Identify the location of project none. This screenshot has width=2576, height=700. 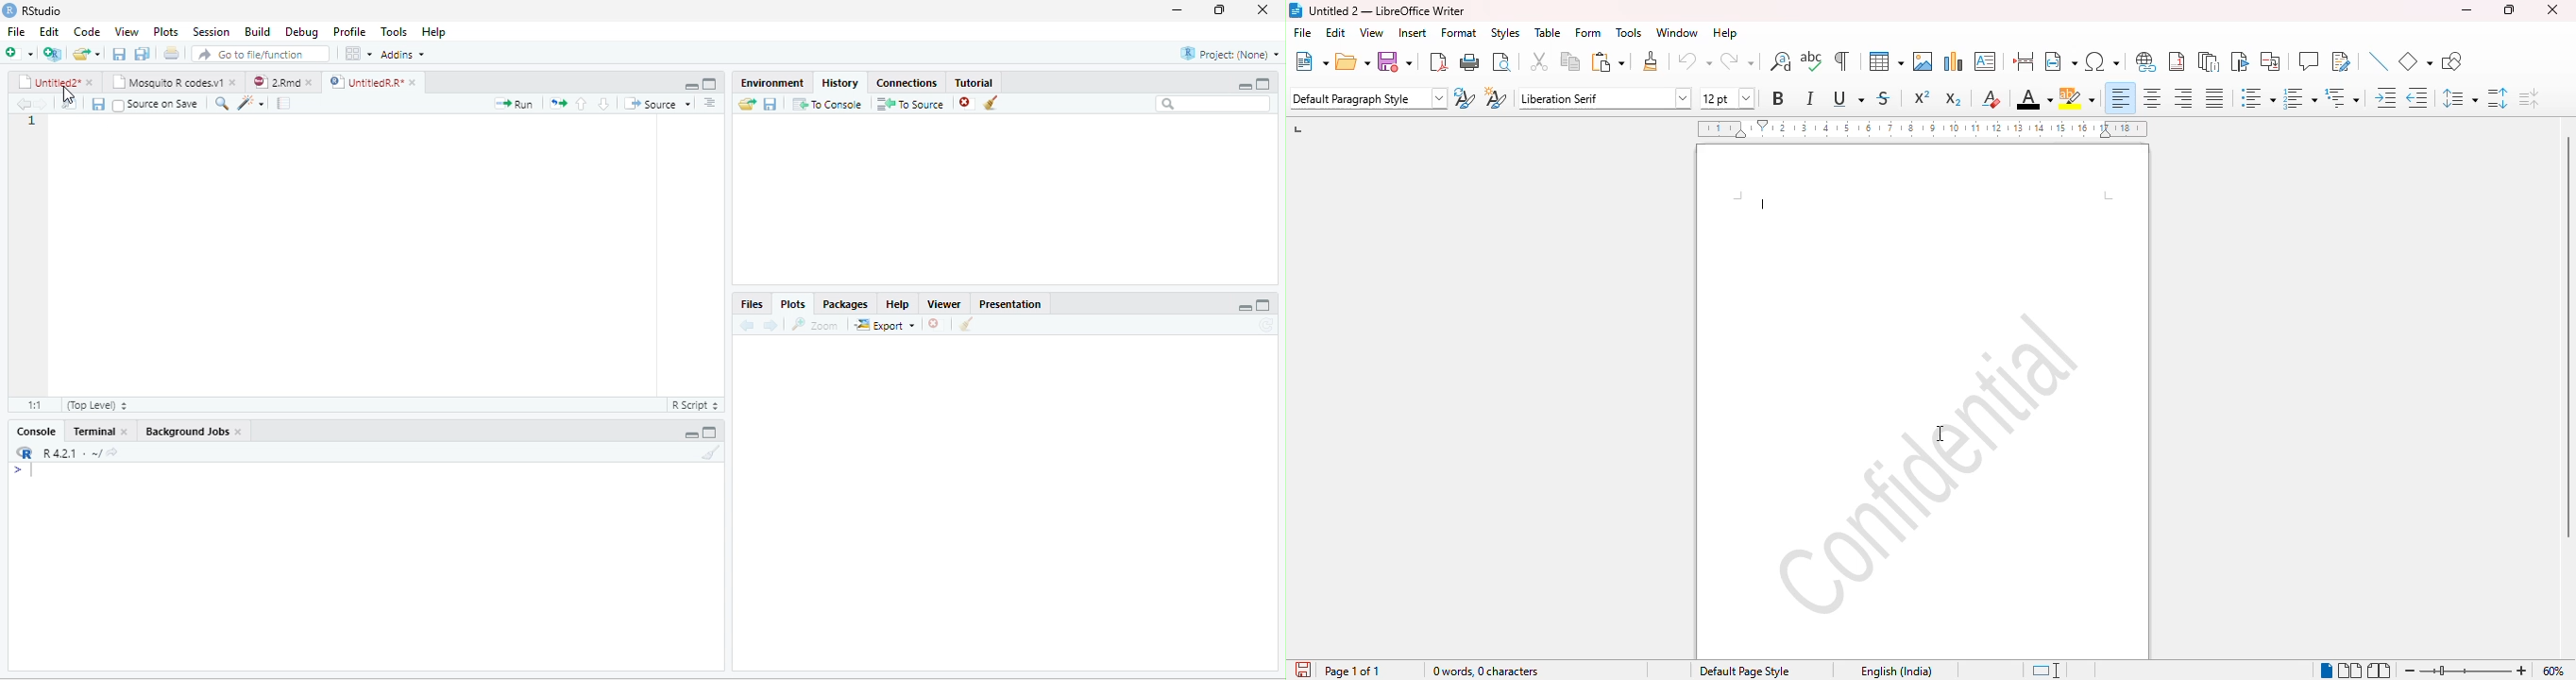
(1219, 55).